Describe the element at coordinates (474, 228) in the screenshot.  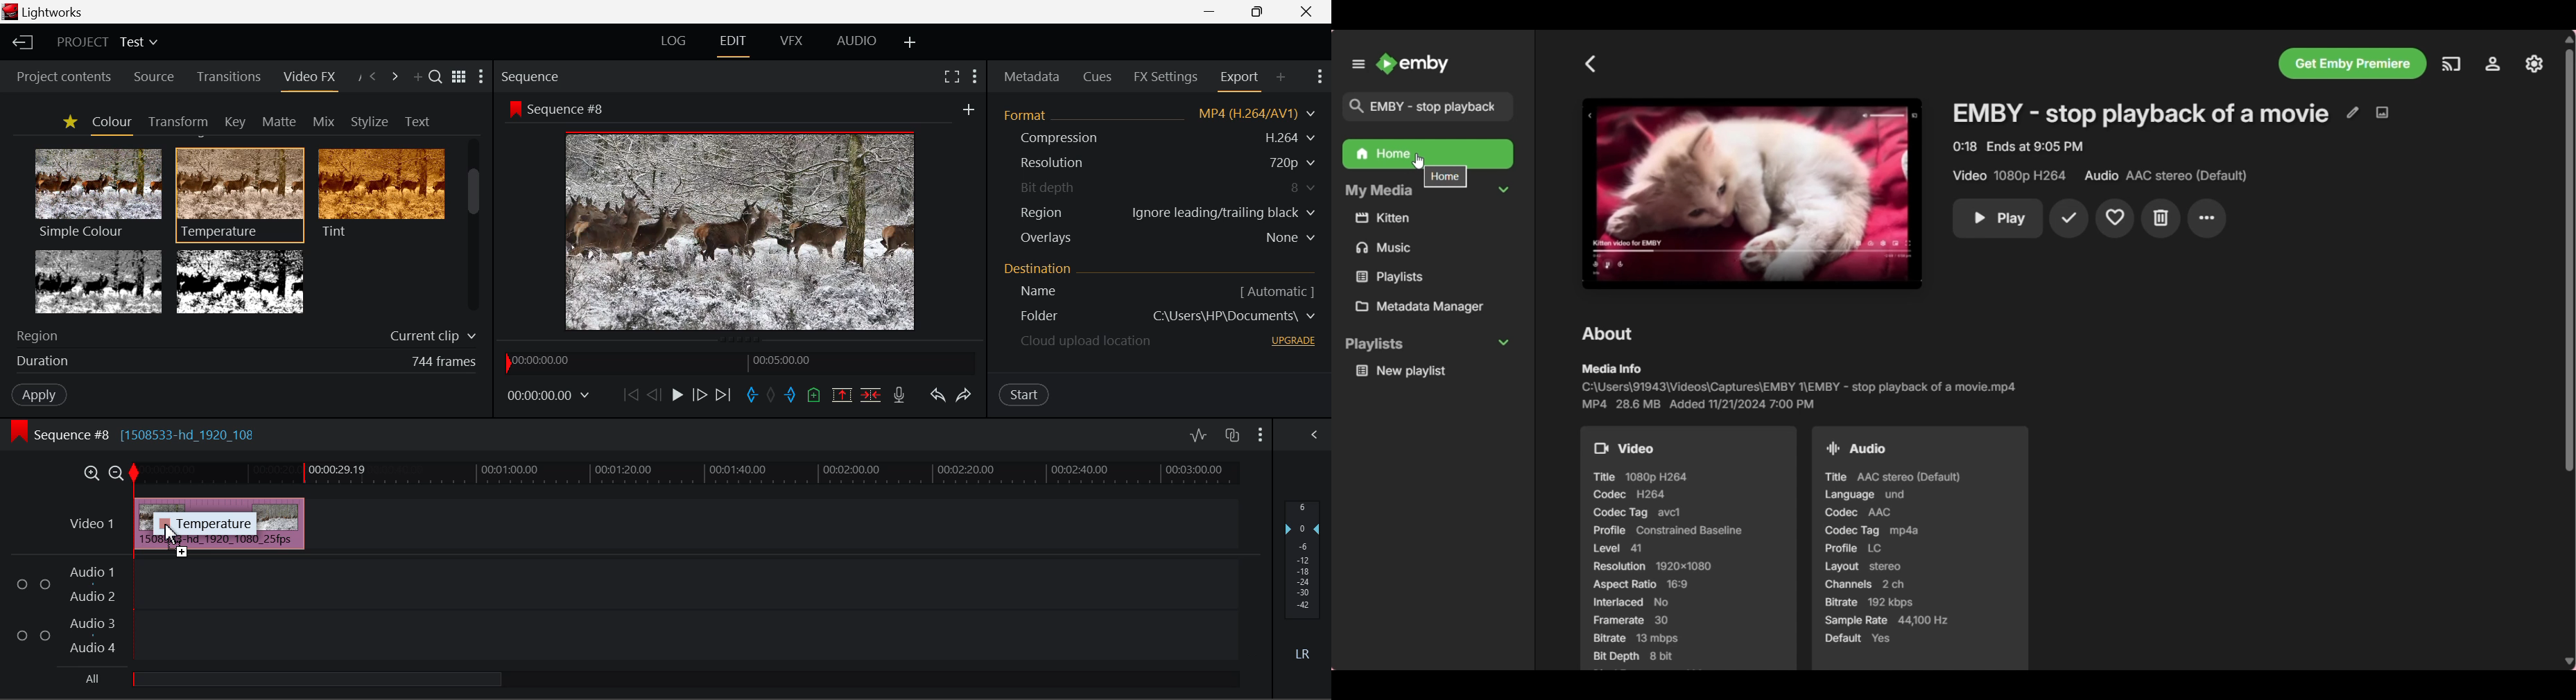
I see `Scroll Bar` at that location.